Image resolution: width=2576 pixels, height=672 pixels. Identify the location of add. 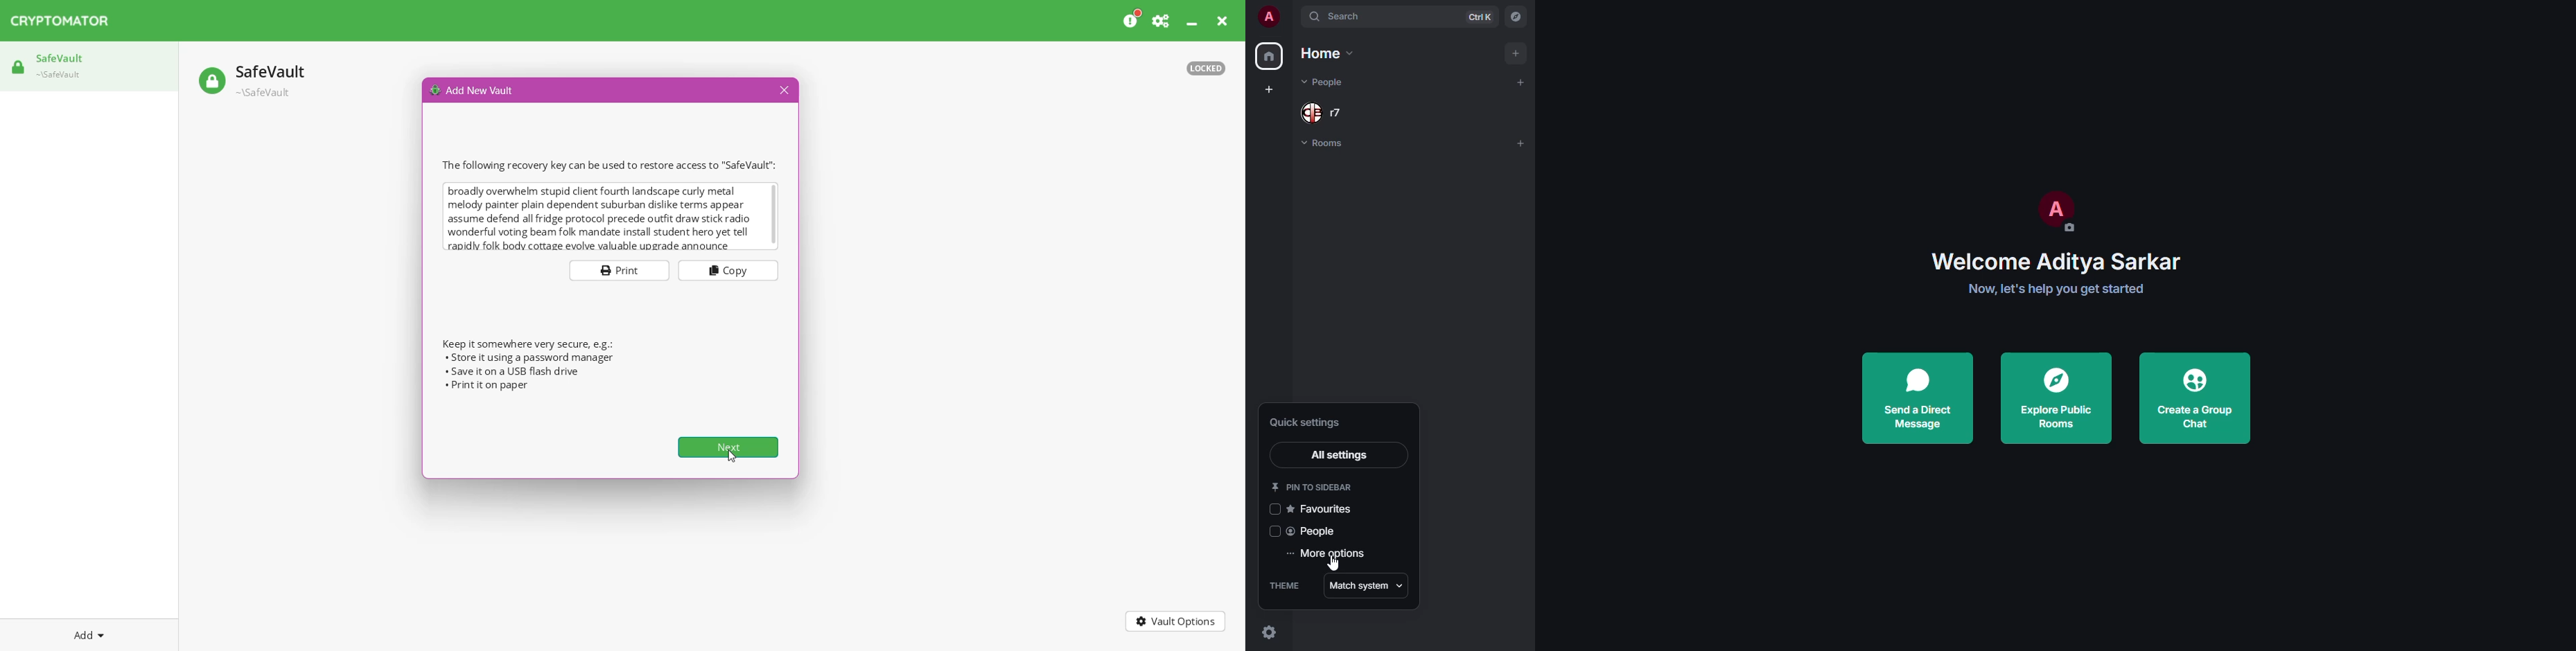
(1518, 52).